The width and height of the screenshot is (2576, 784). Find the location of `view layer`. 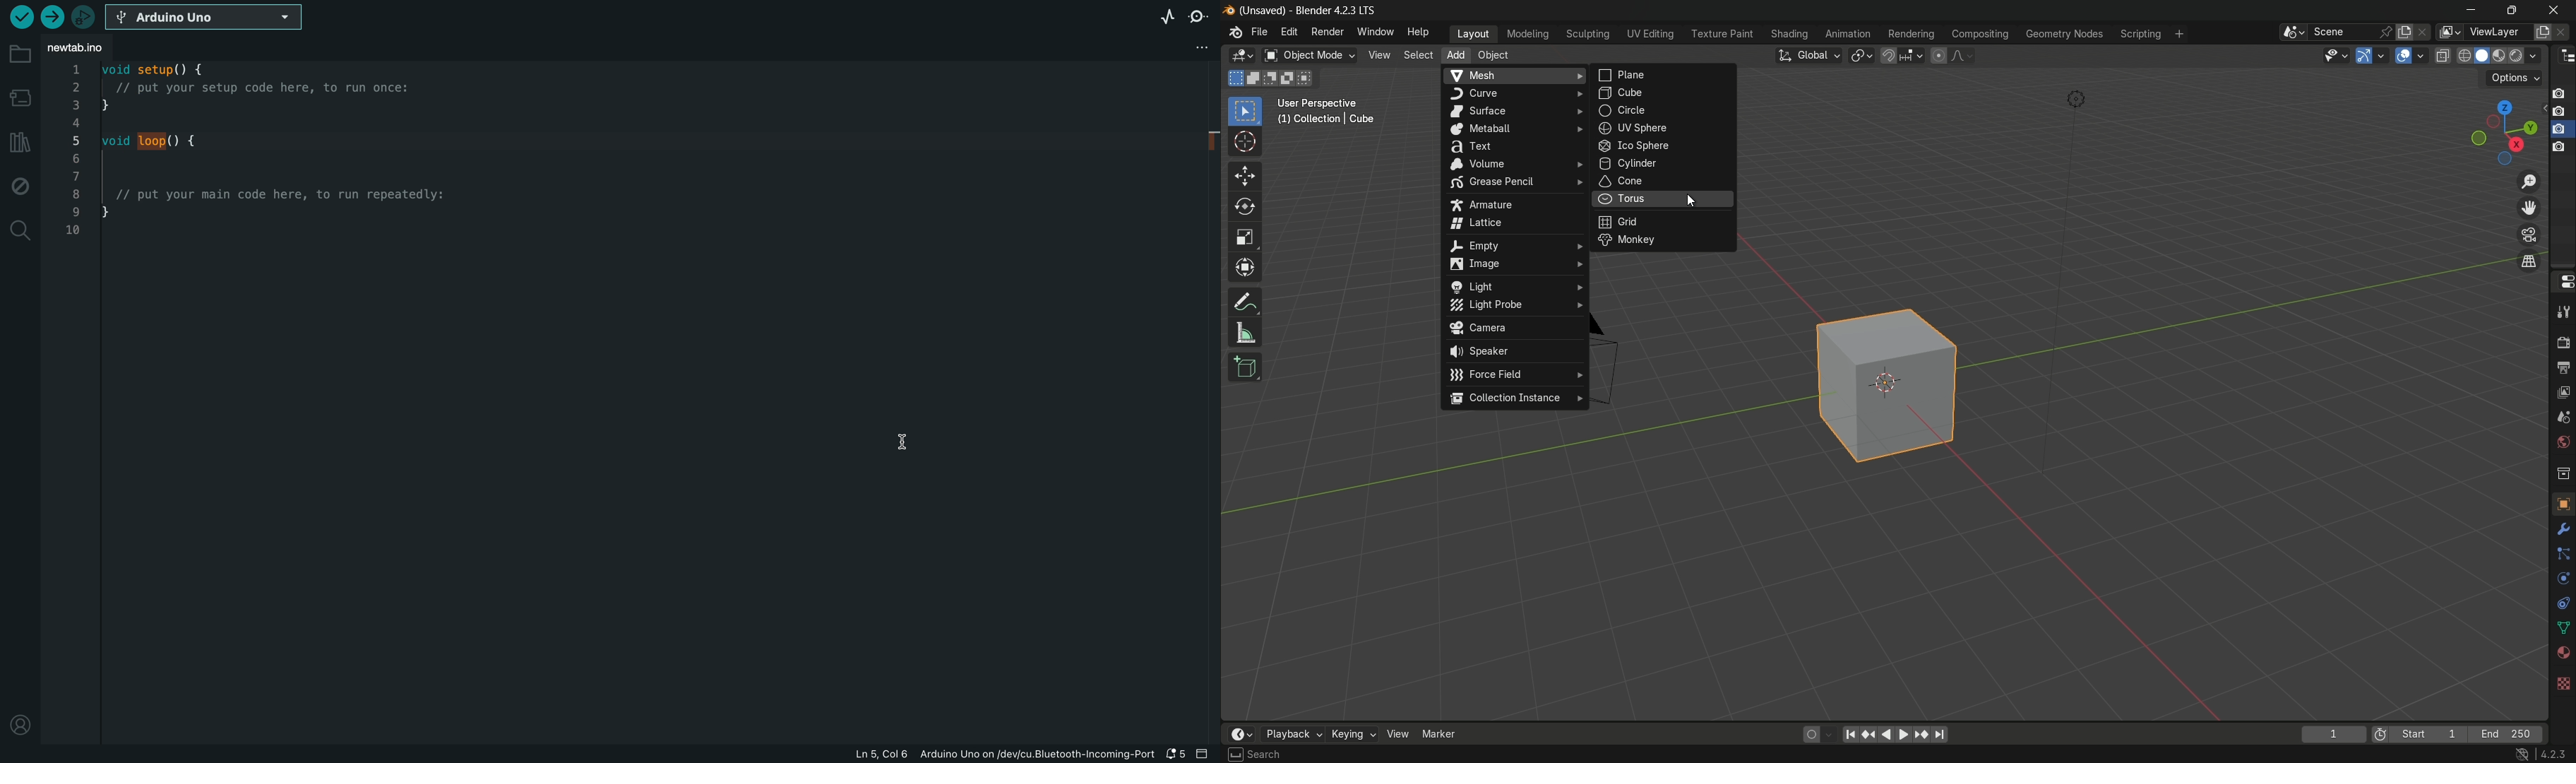

view layer is located at coordinates (2447, 32).